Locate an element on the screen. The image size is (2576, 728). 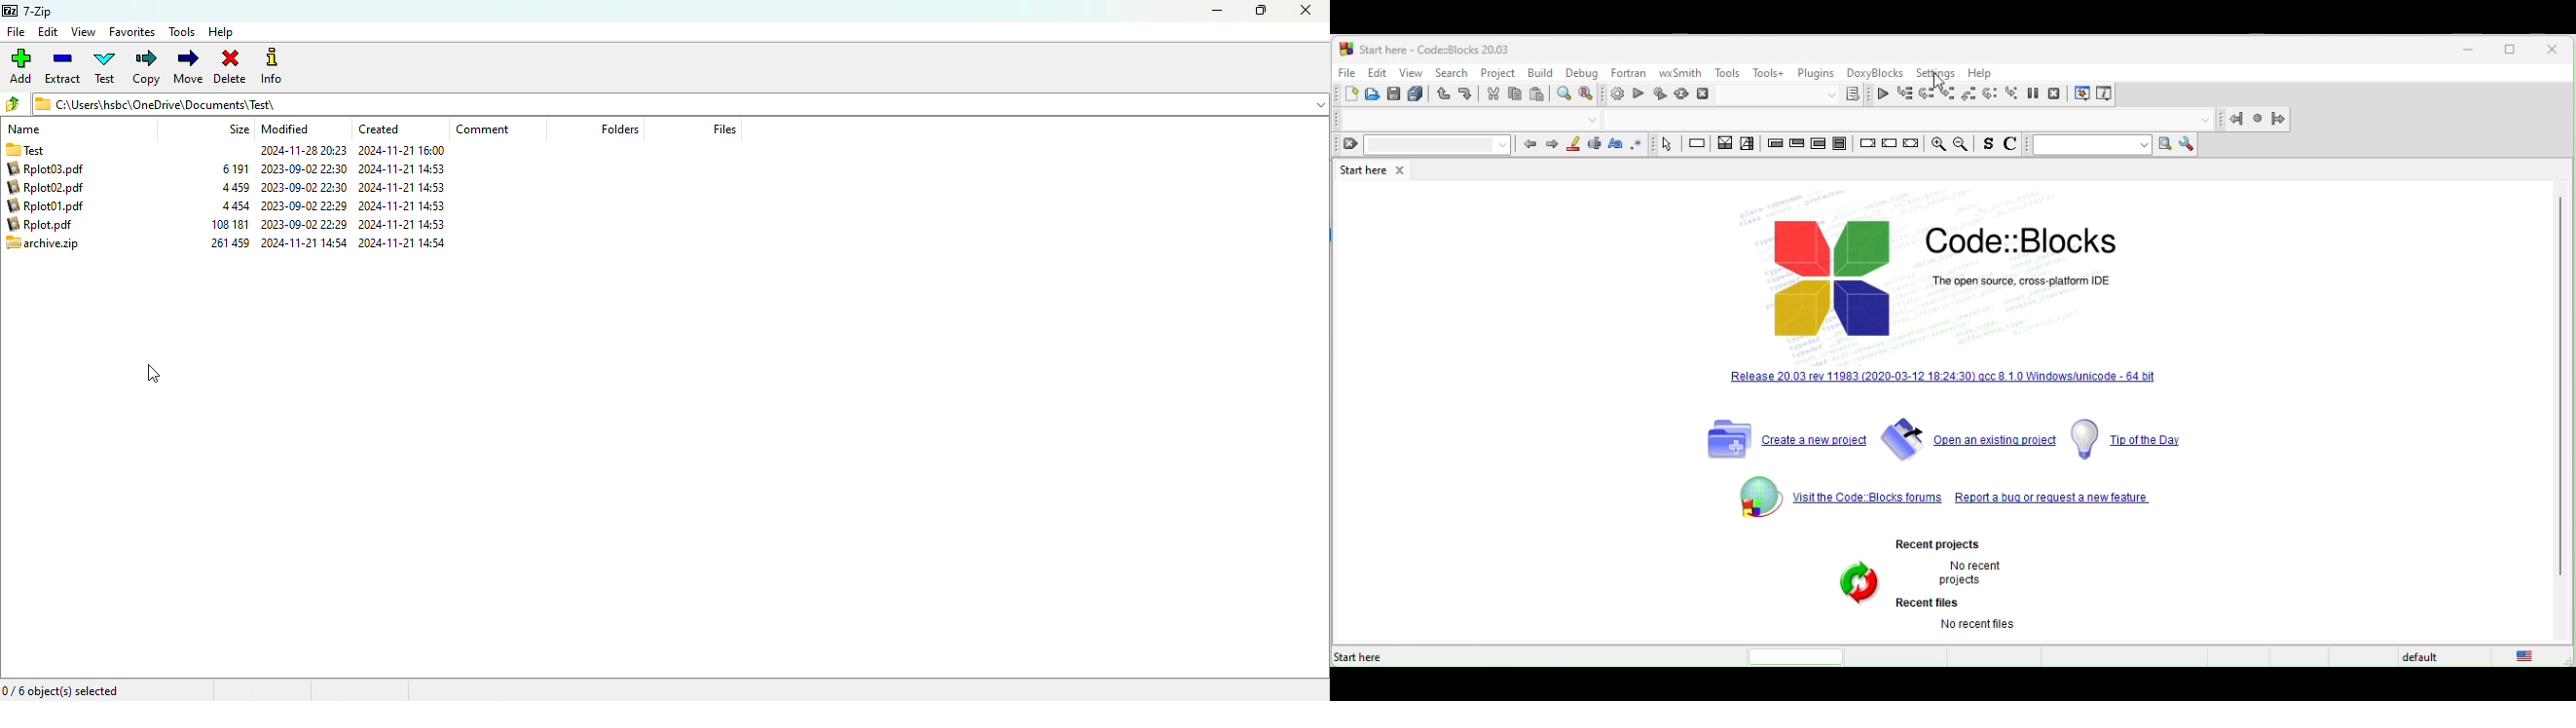
 is located at coordinates (303, 150).